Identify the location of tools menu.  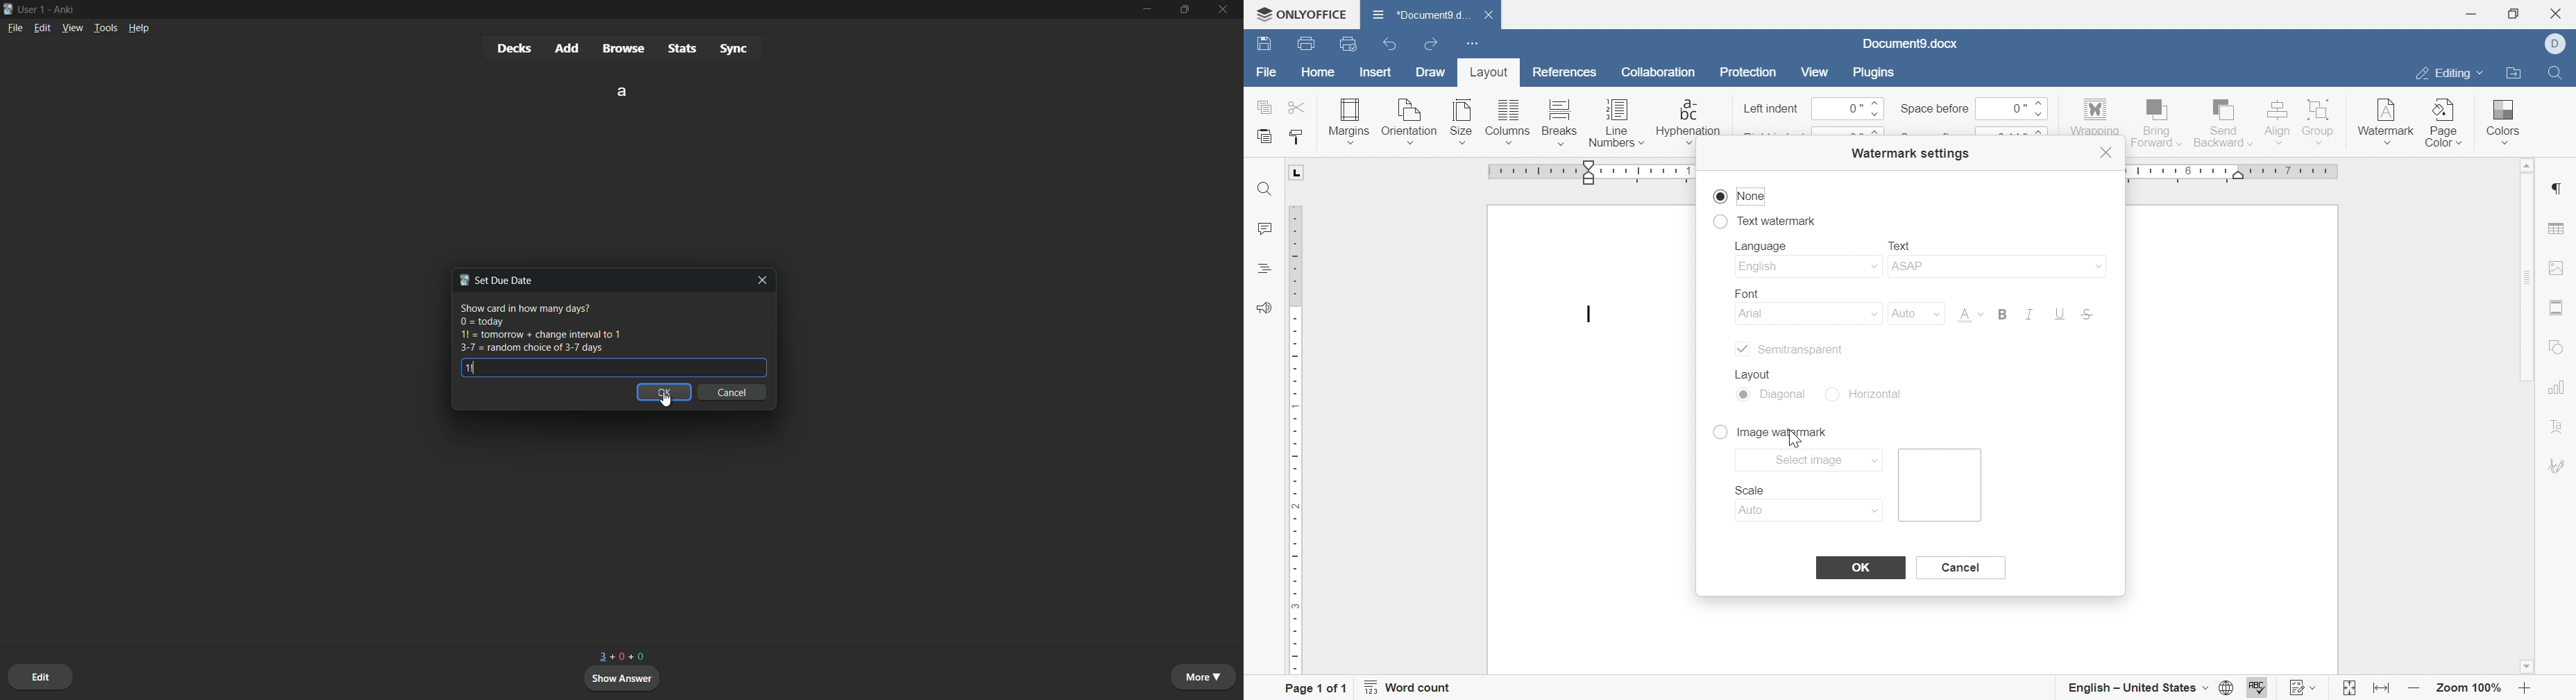
(106, 28).